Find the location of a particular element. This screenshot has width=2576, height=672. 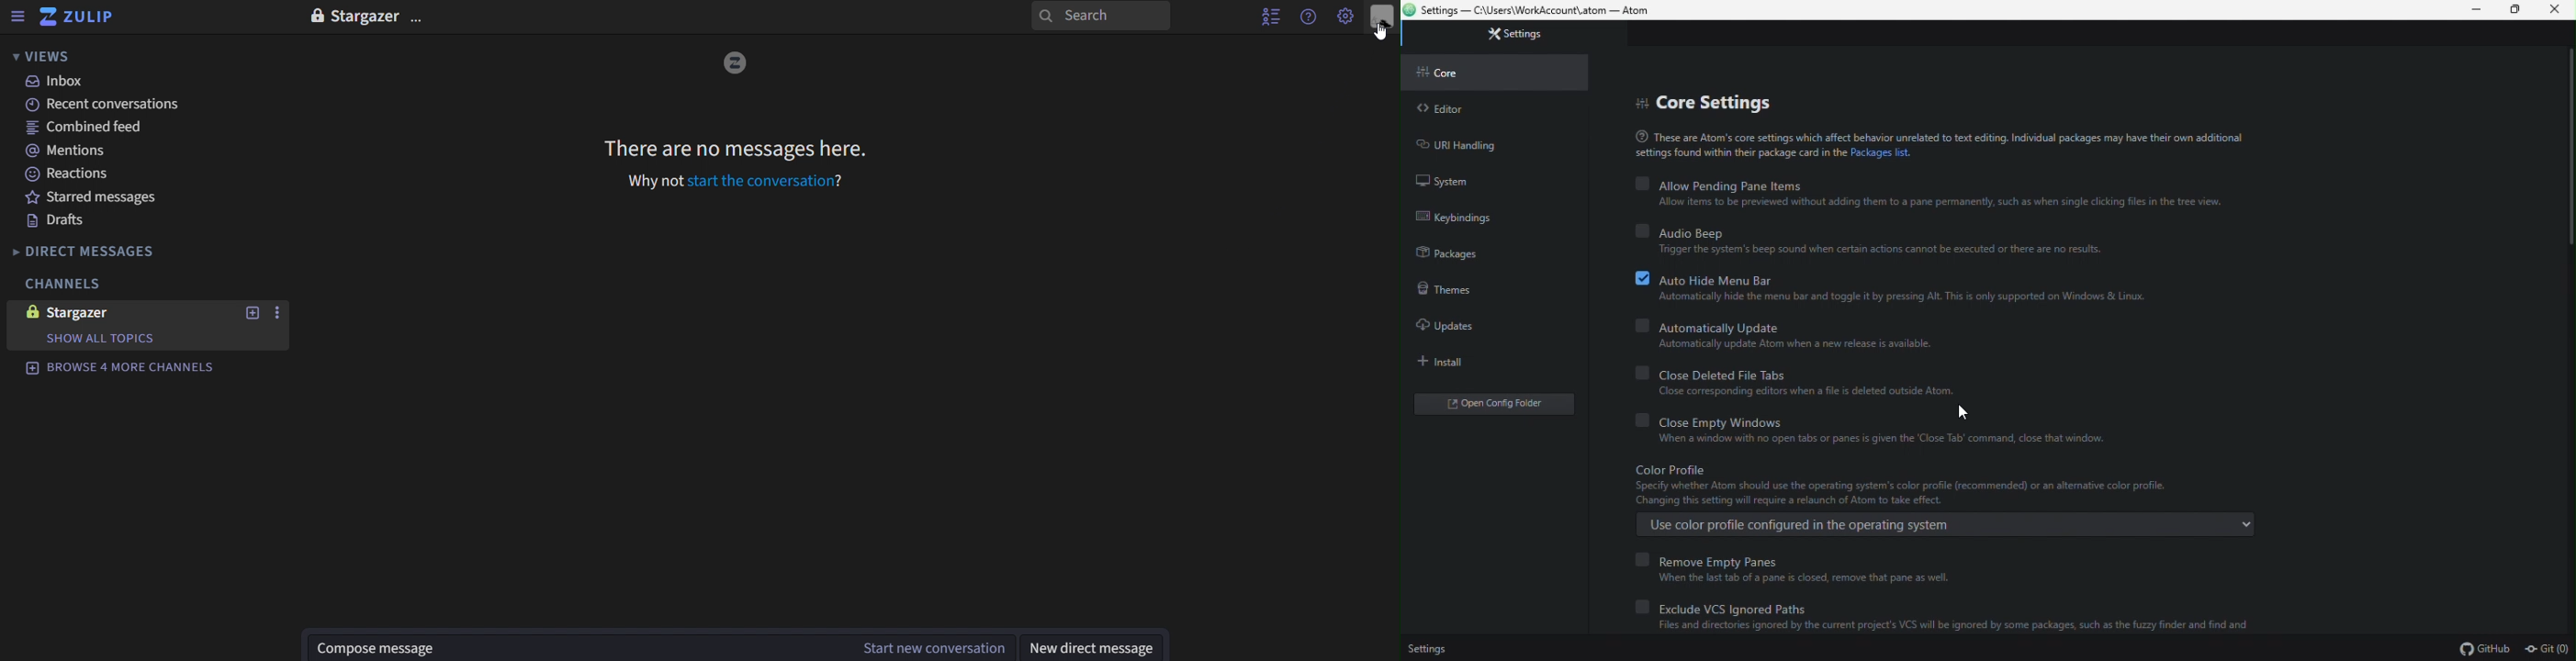

stargazer is located at coordinates (86, 311).